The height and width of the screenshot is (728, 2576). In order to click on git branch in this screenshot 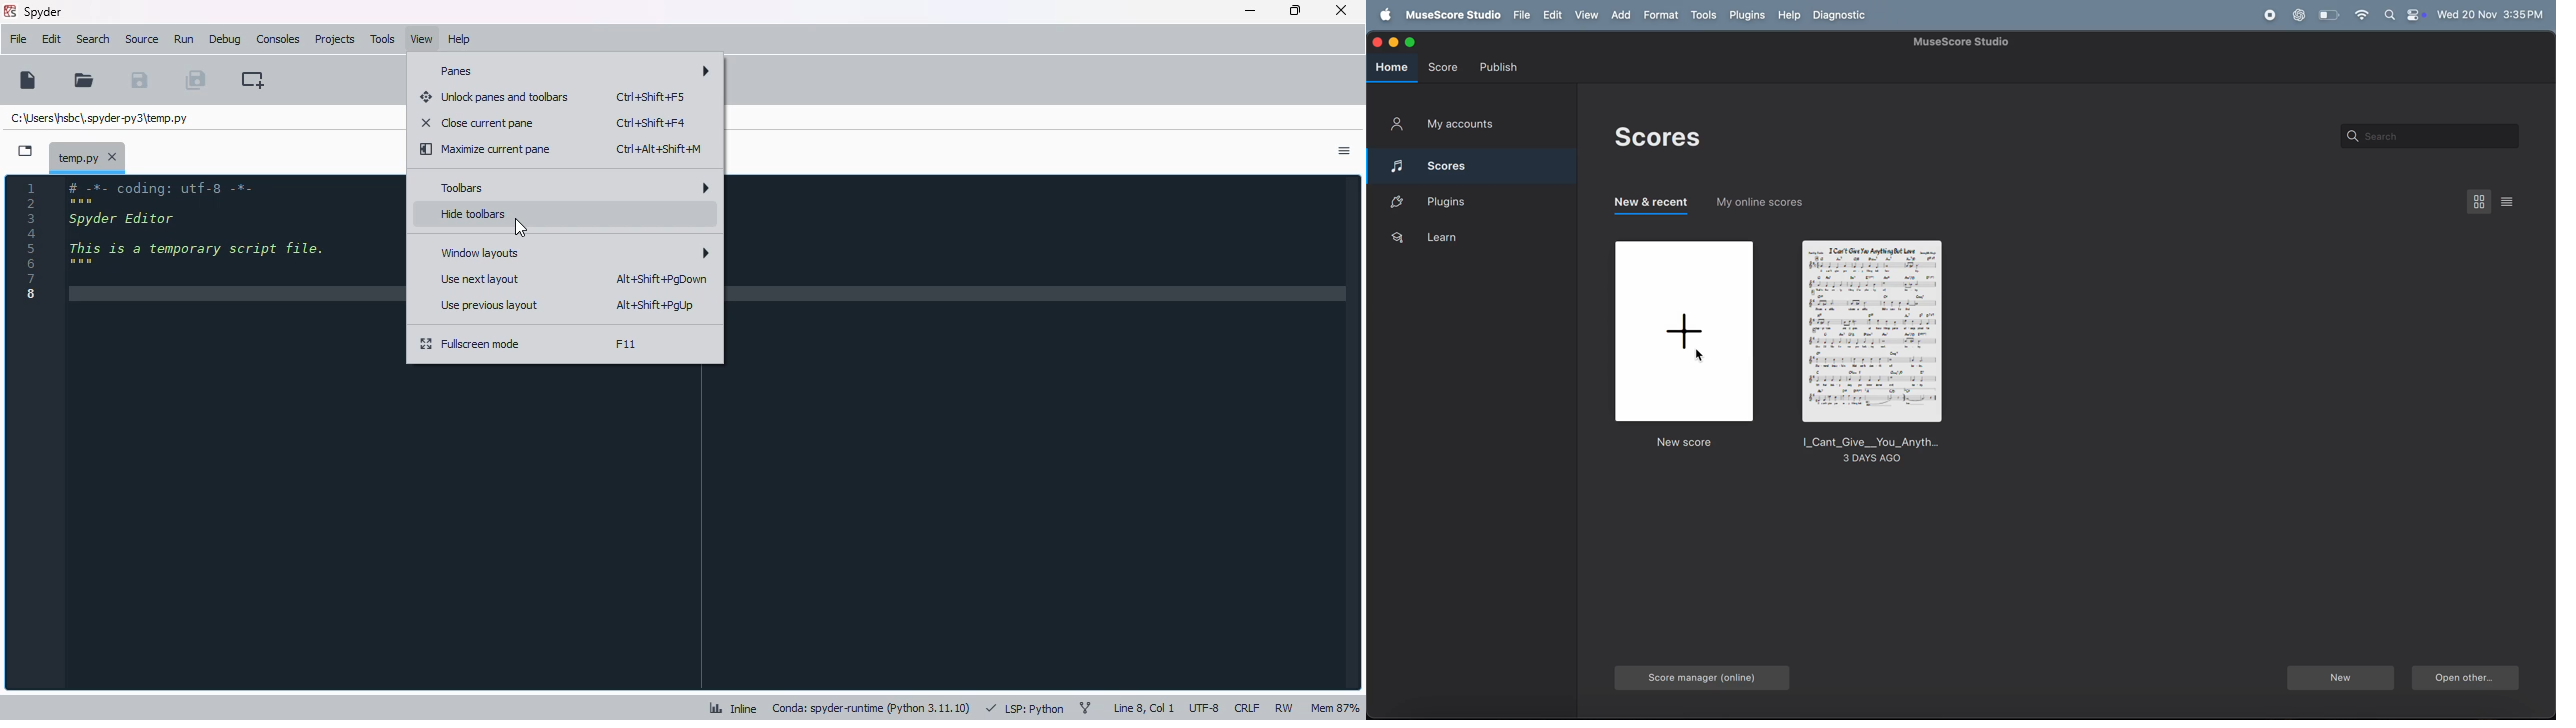, I will do `click(1085, 708)`.